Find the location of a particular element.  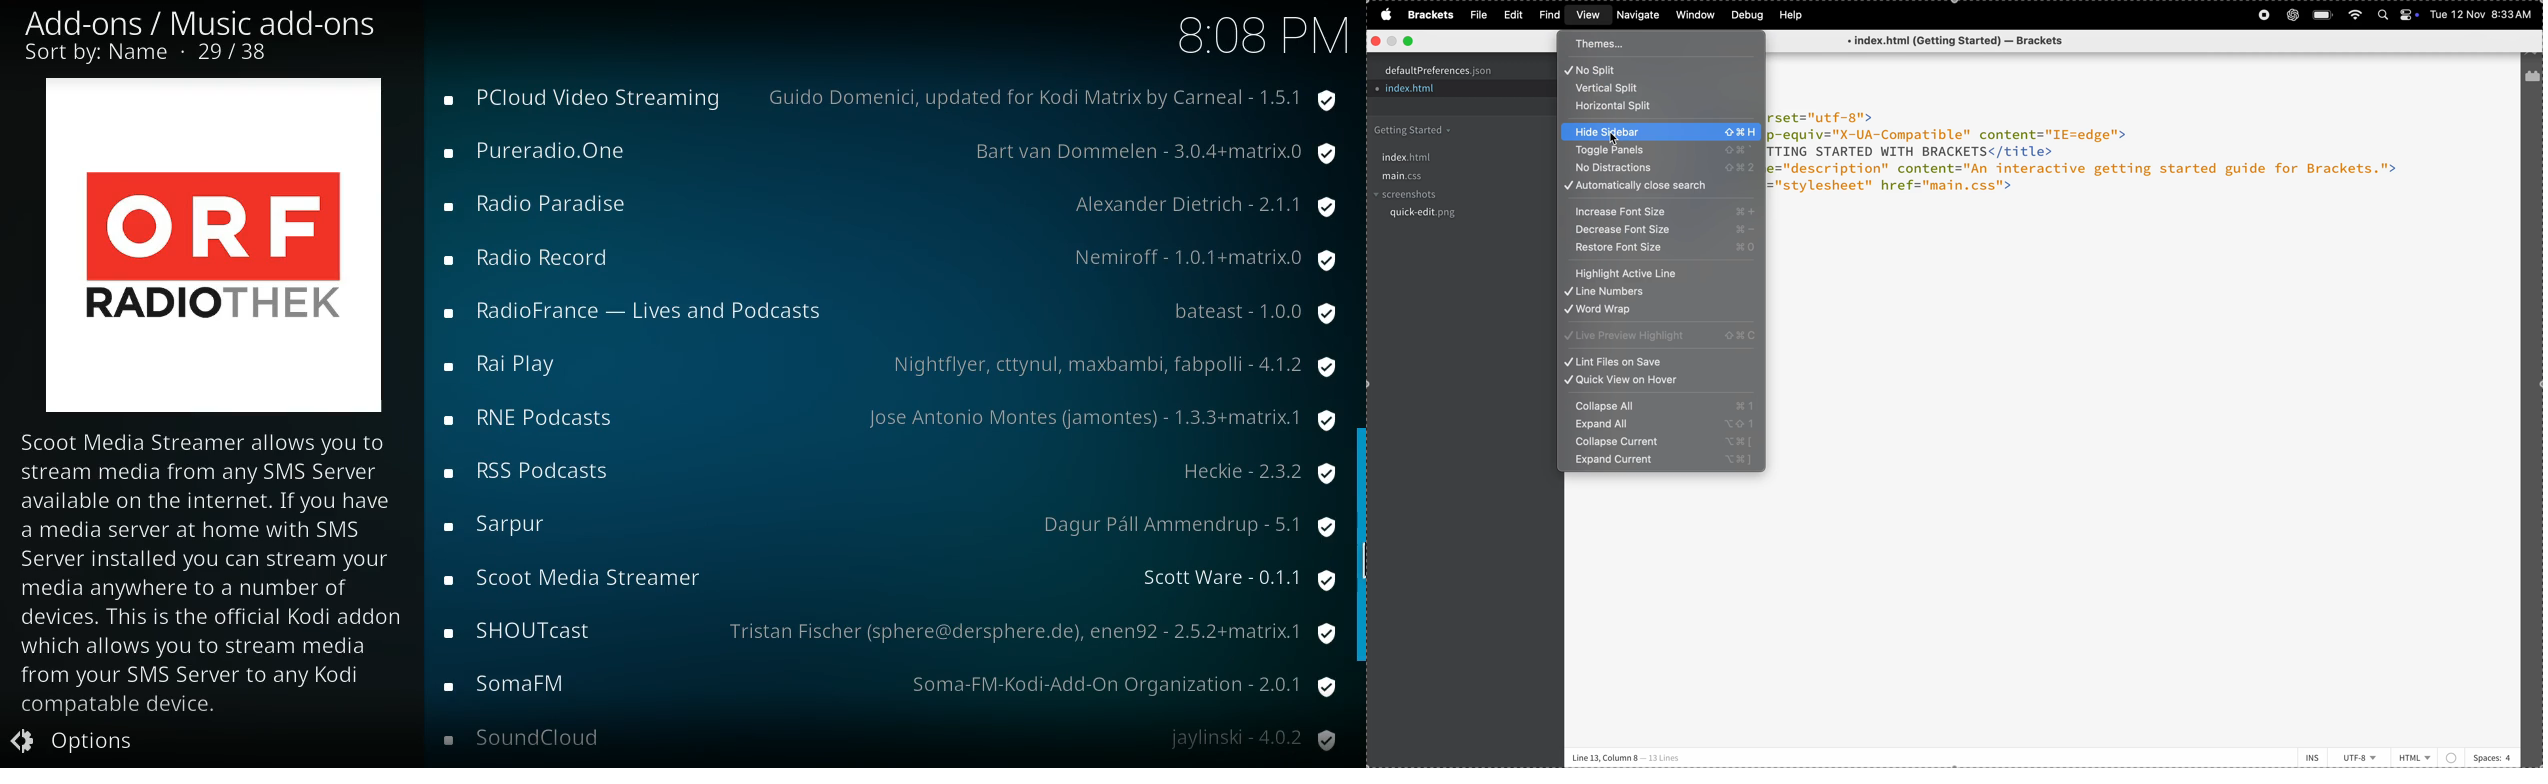

apple widgets is located at coordinates (2412, 12).